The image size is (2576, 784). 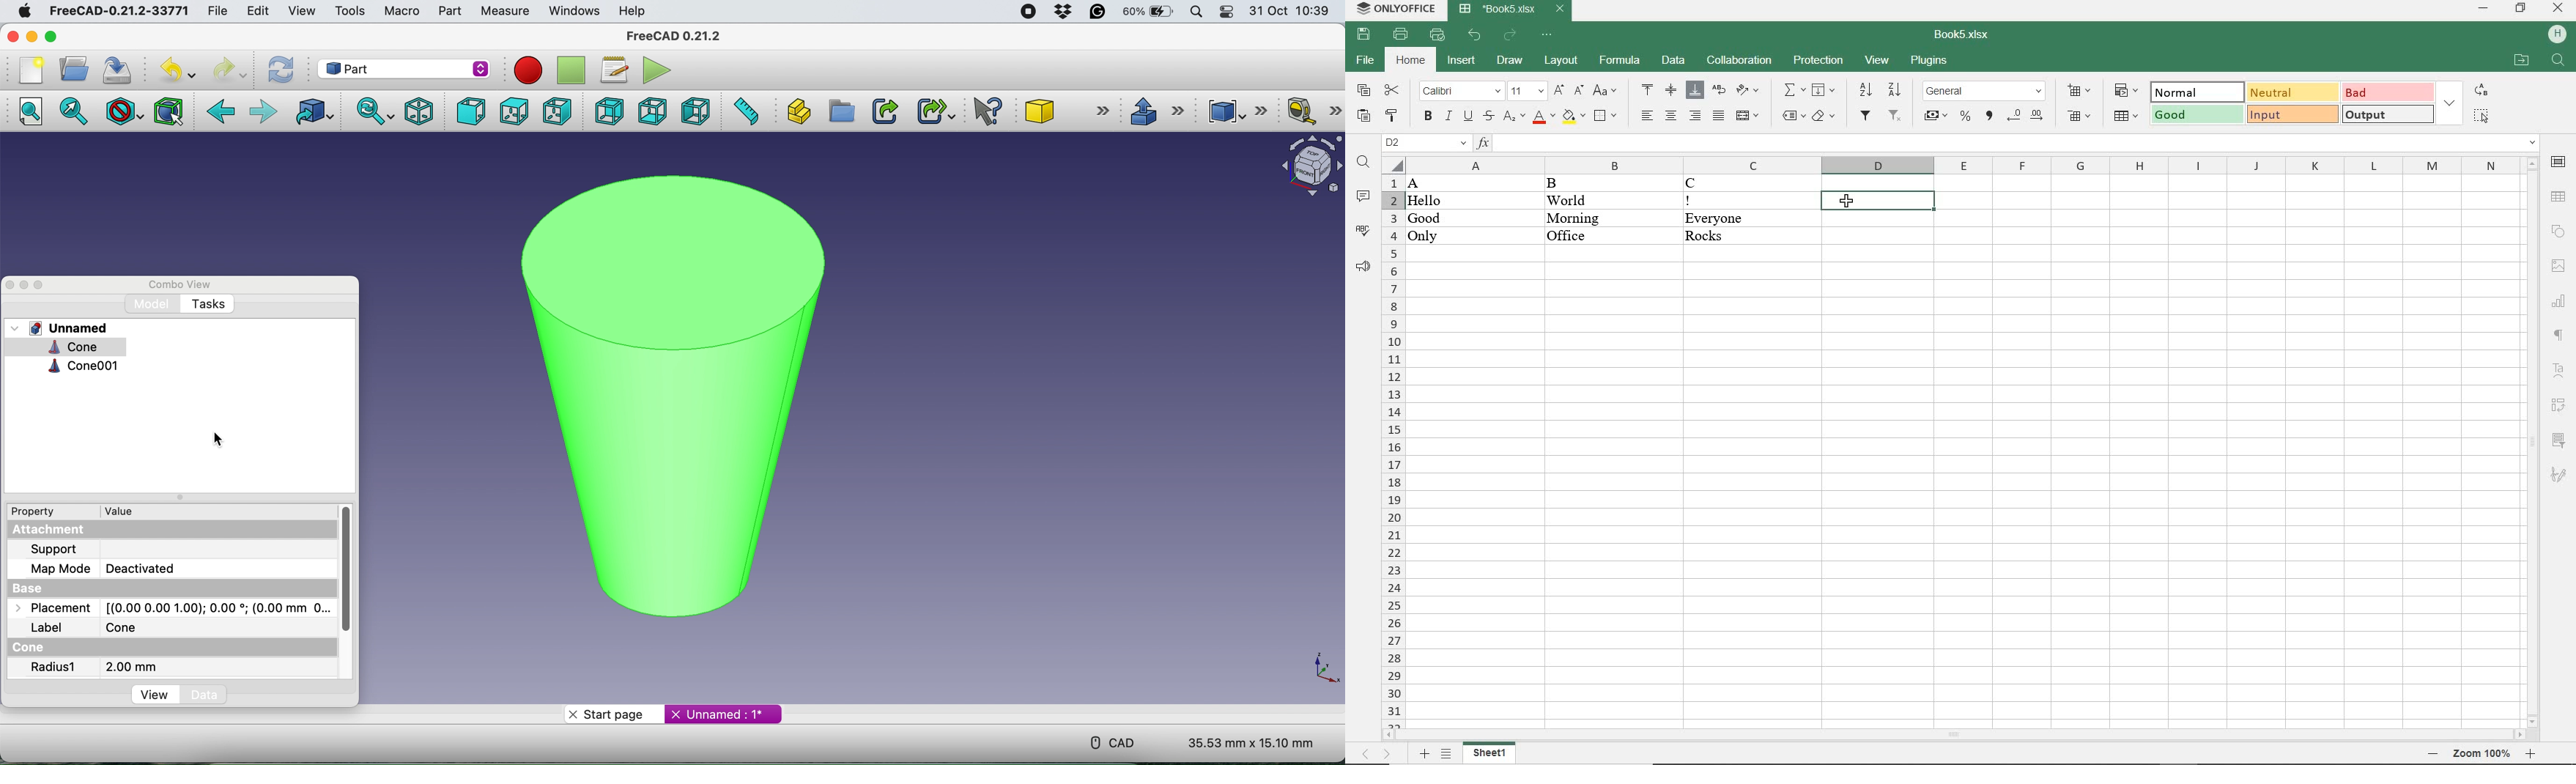 I want to click on part, so click(x=447, y=11).